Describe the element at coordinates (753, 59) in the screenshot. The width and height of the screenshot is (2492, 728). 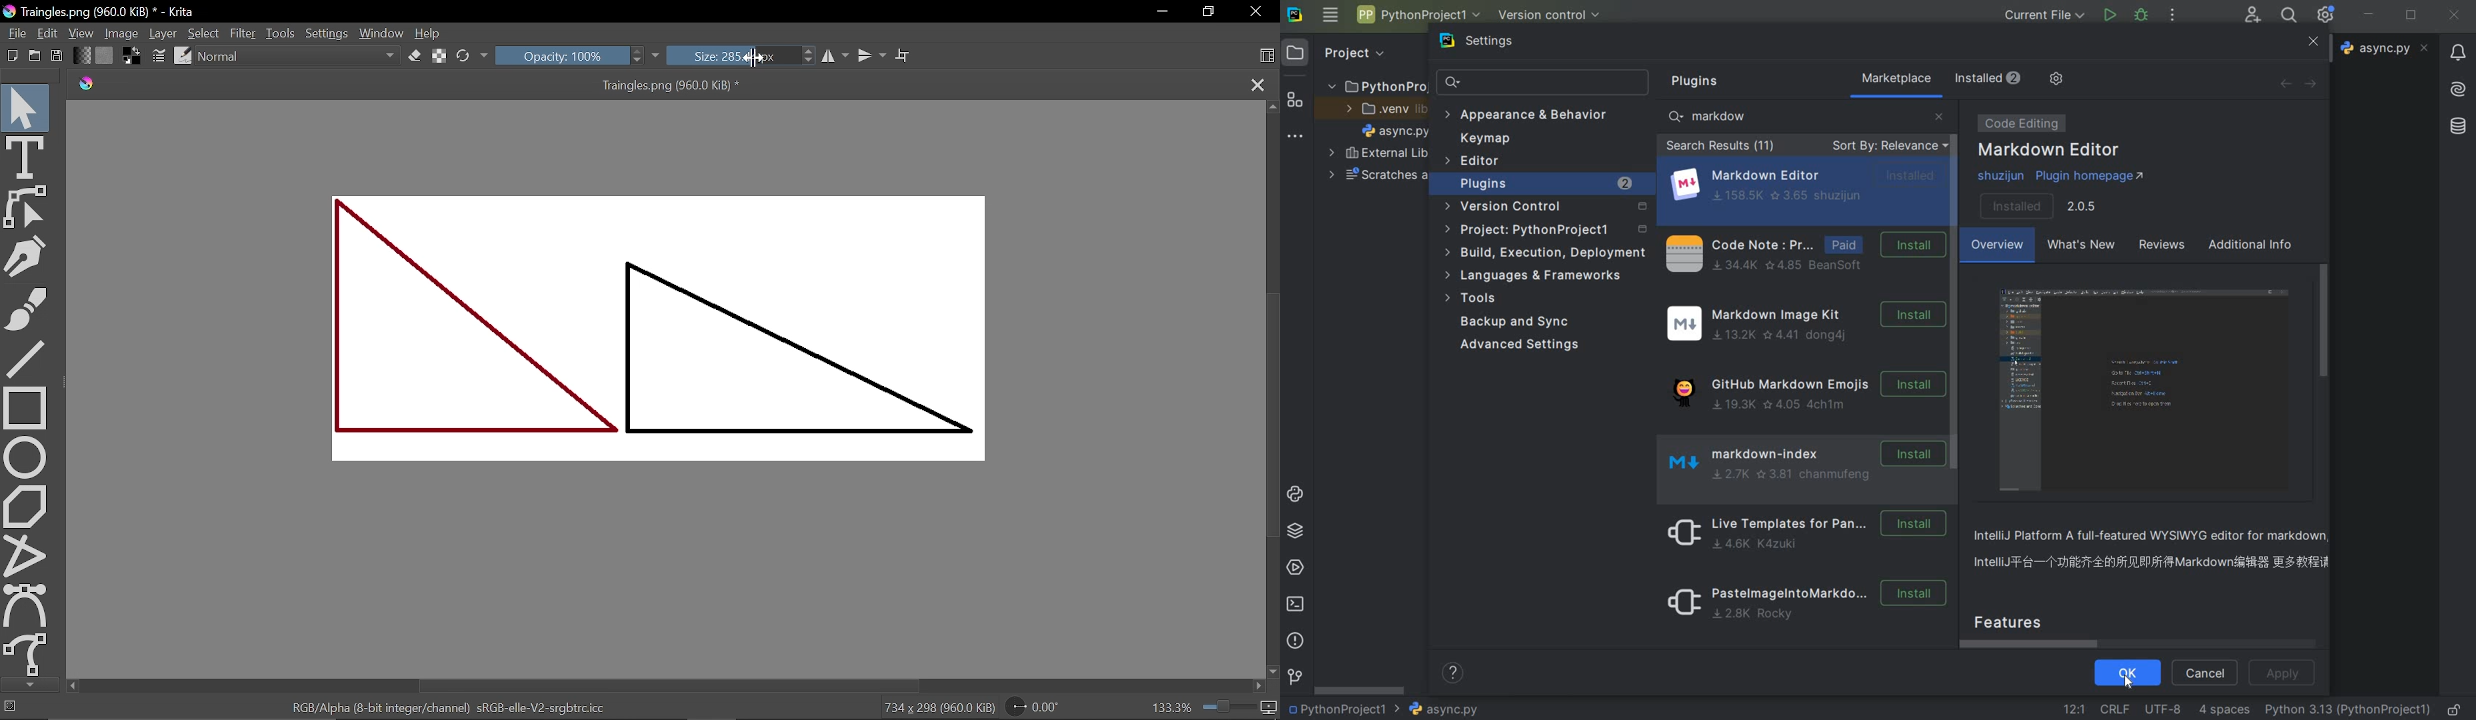
I see `Cursor` at that location.